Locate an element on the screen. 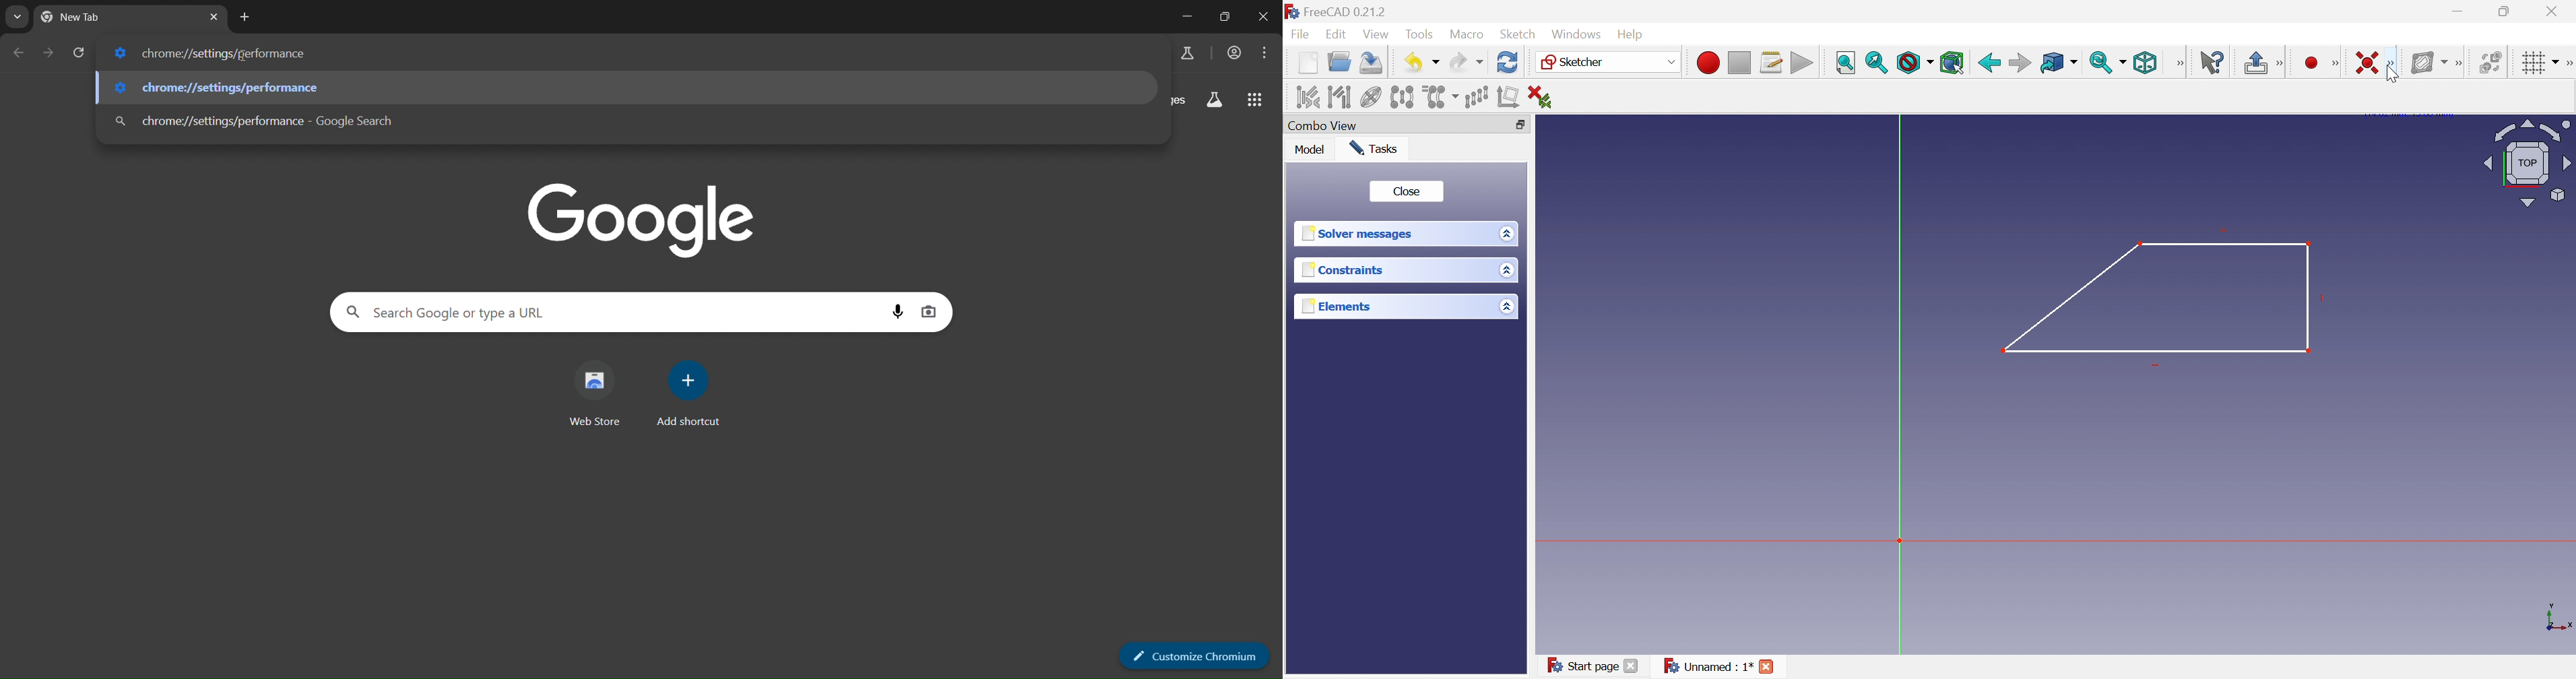  Drop Down is located at coordinates (1437, 63).